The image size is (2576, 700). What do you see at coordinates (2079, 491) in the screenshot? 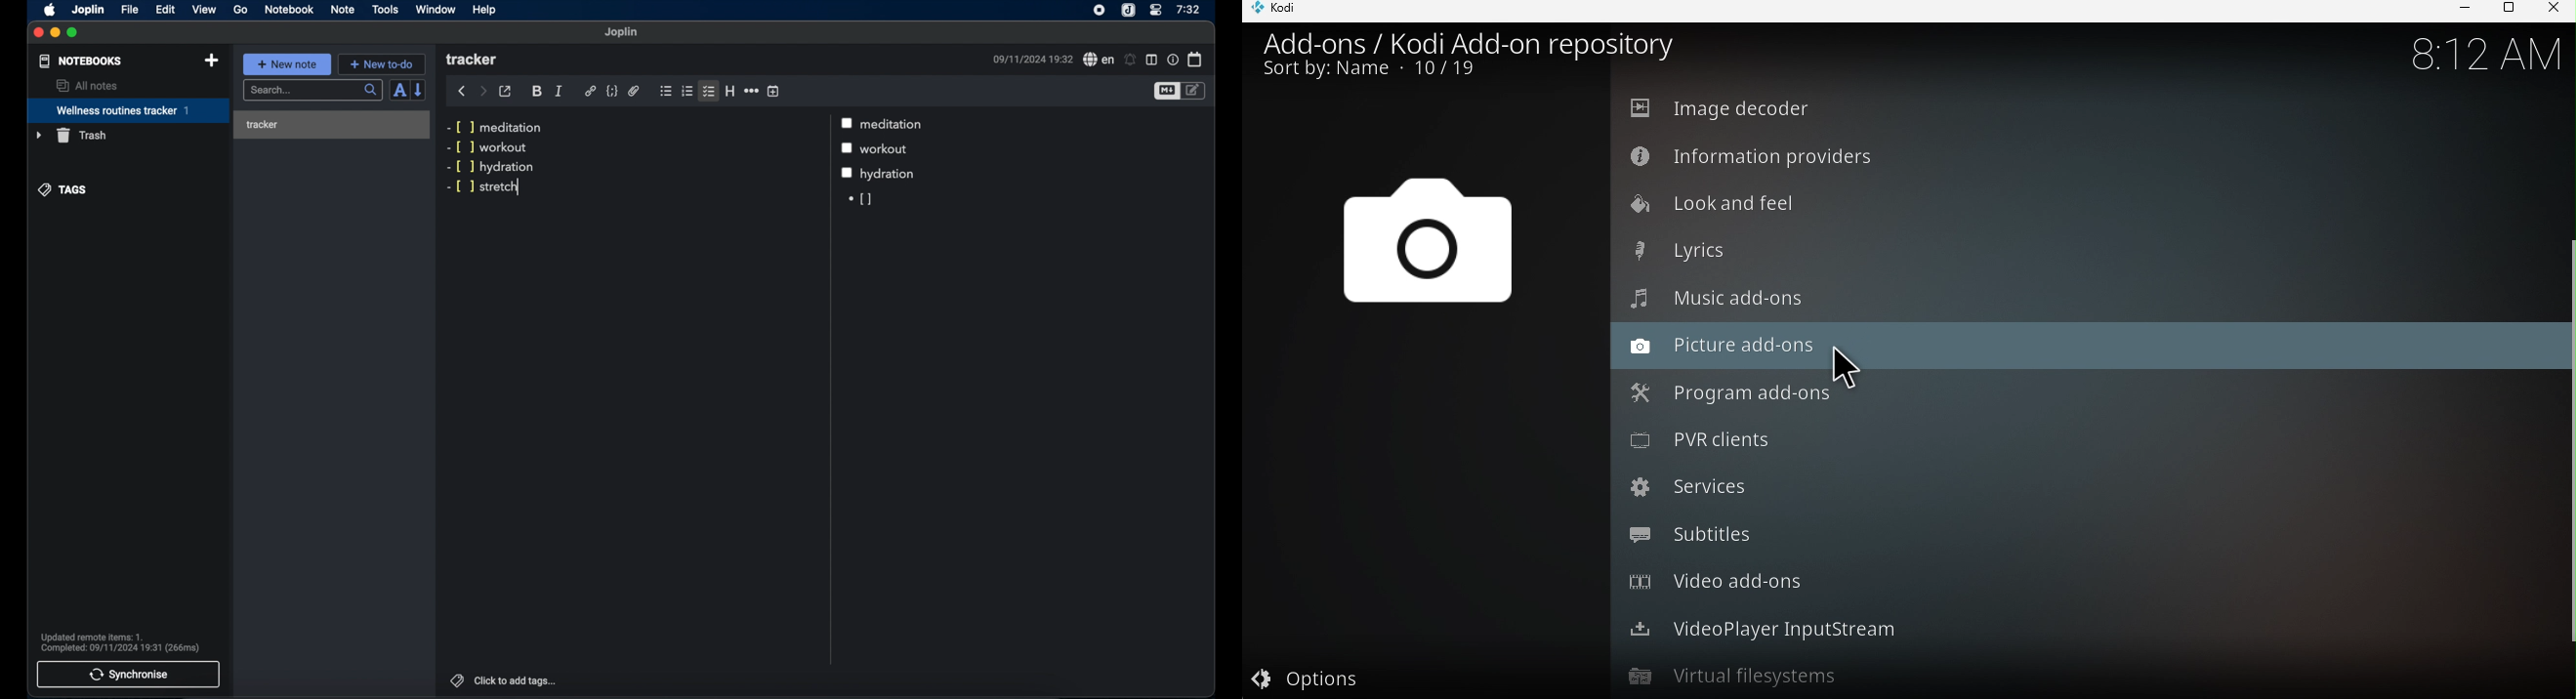
I see `Services` at bounding box center [2079, 491].